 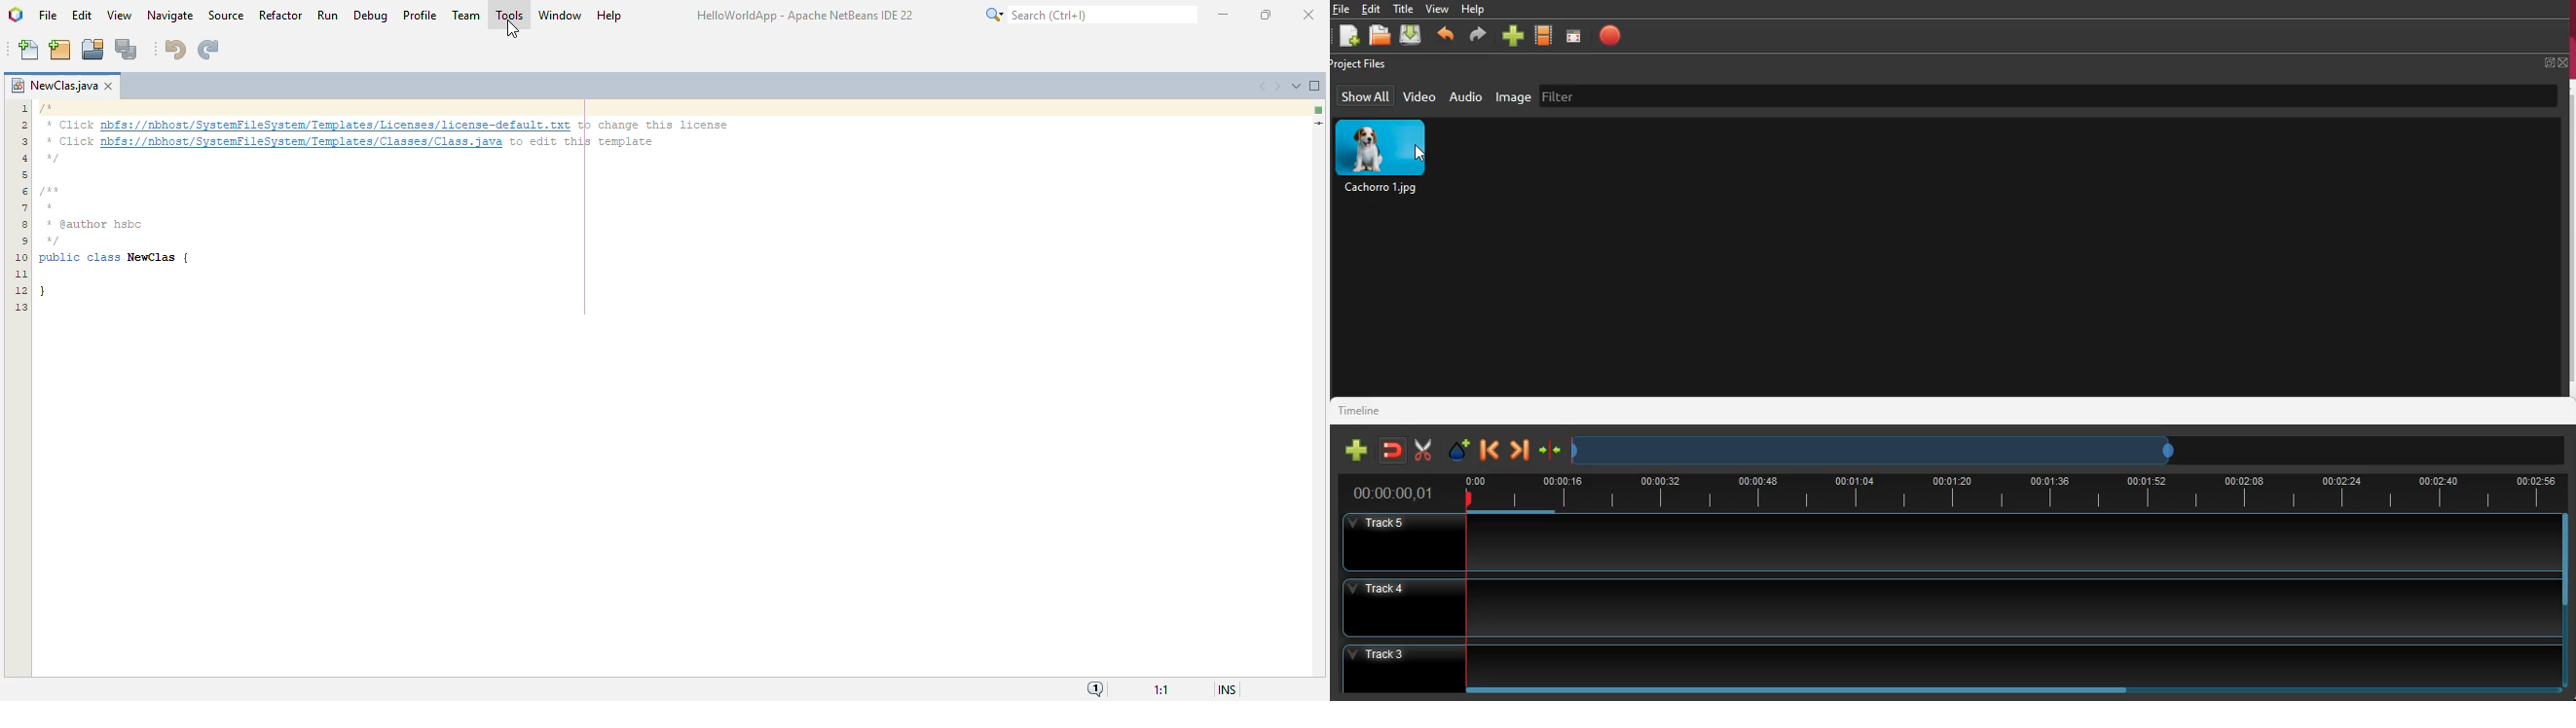 I want to click on project name, so click(x=52, y=86).